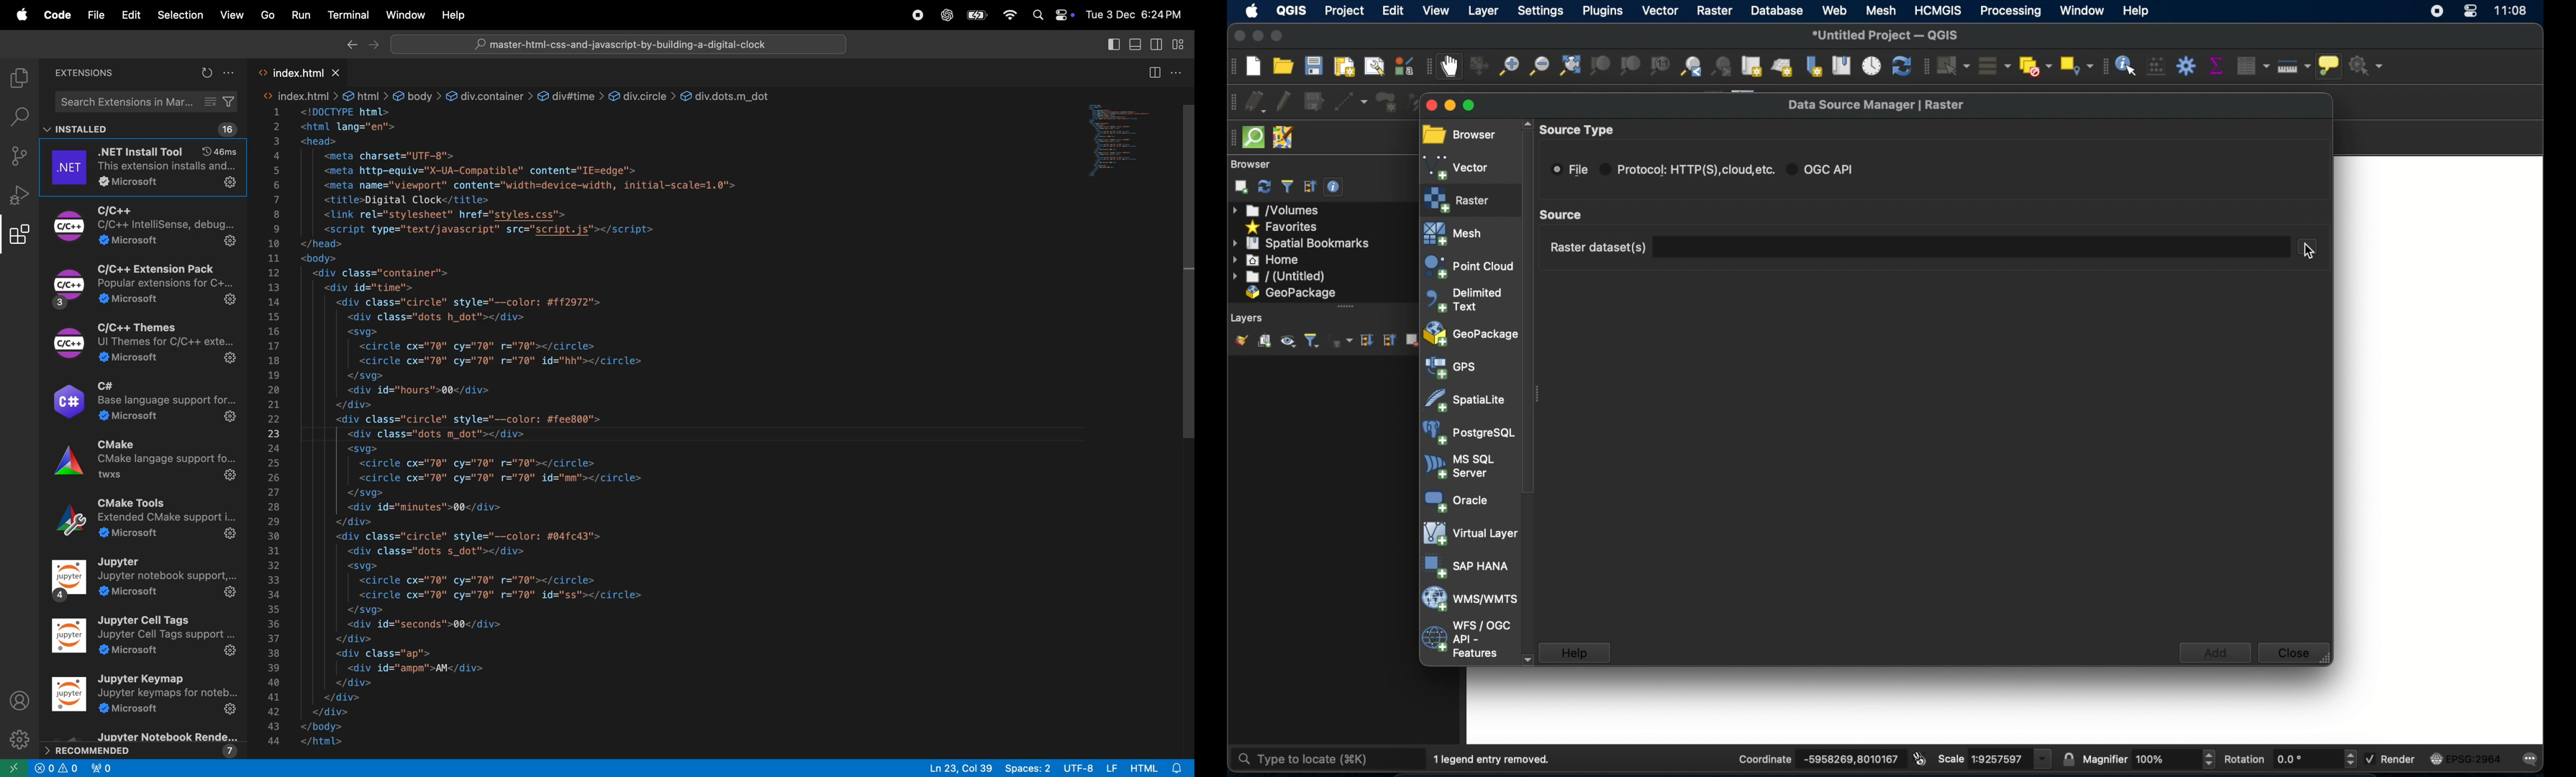 The height and width of the screenshot is (784, 2576). I want to click on spatiallite, so click(1464, 401).